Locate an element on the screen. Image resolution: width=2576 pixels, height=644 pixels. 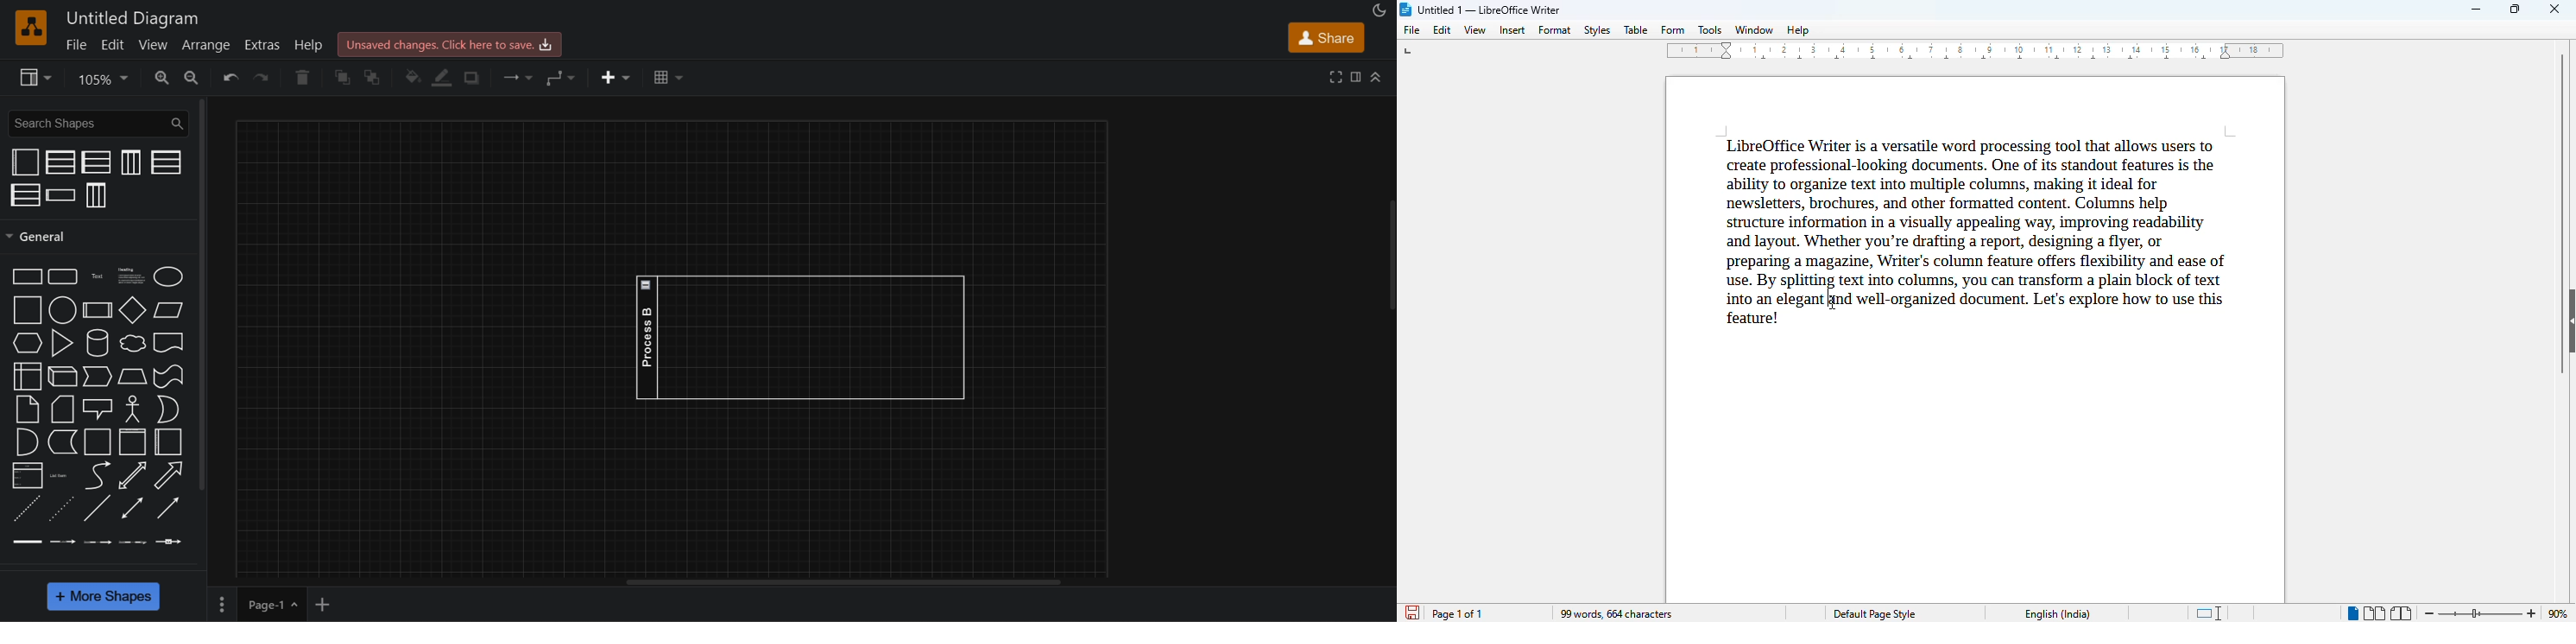
circle is located at coordinates (63, 310).